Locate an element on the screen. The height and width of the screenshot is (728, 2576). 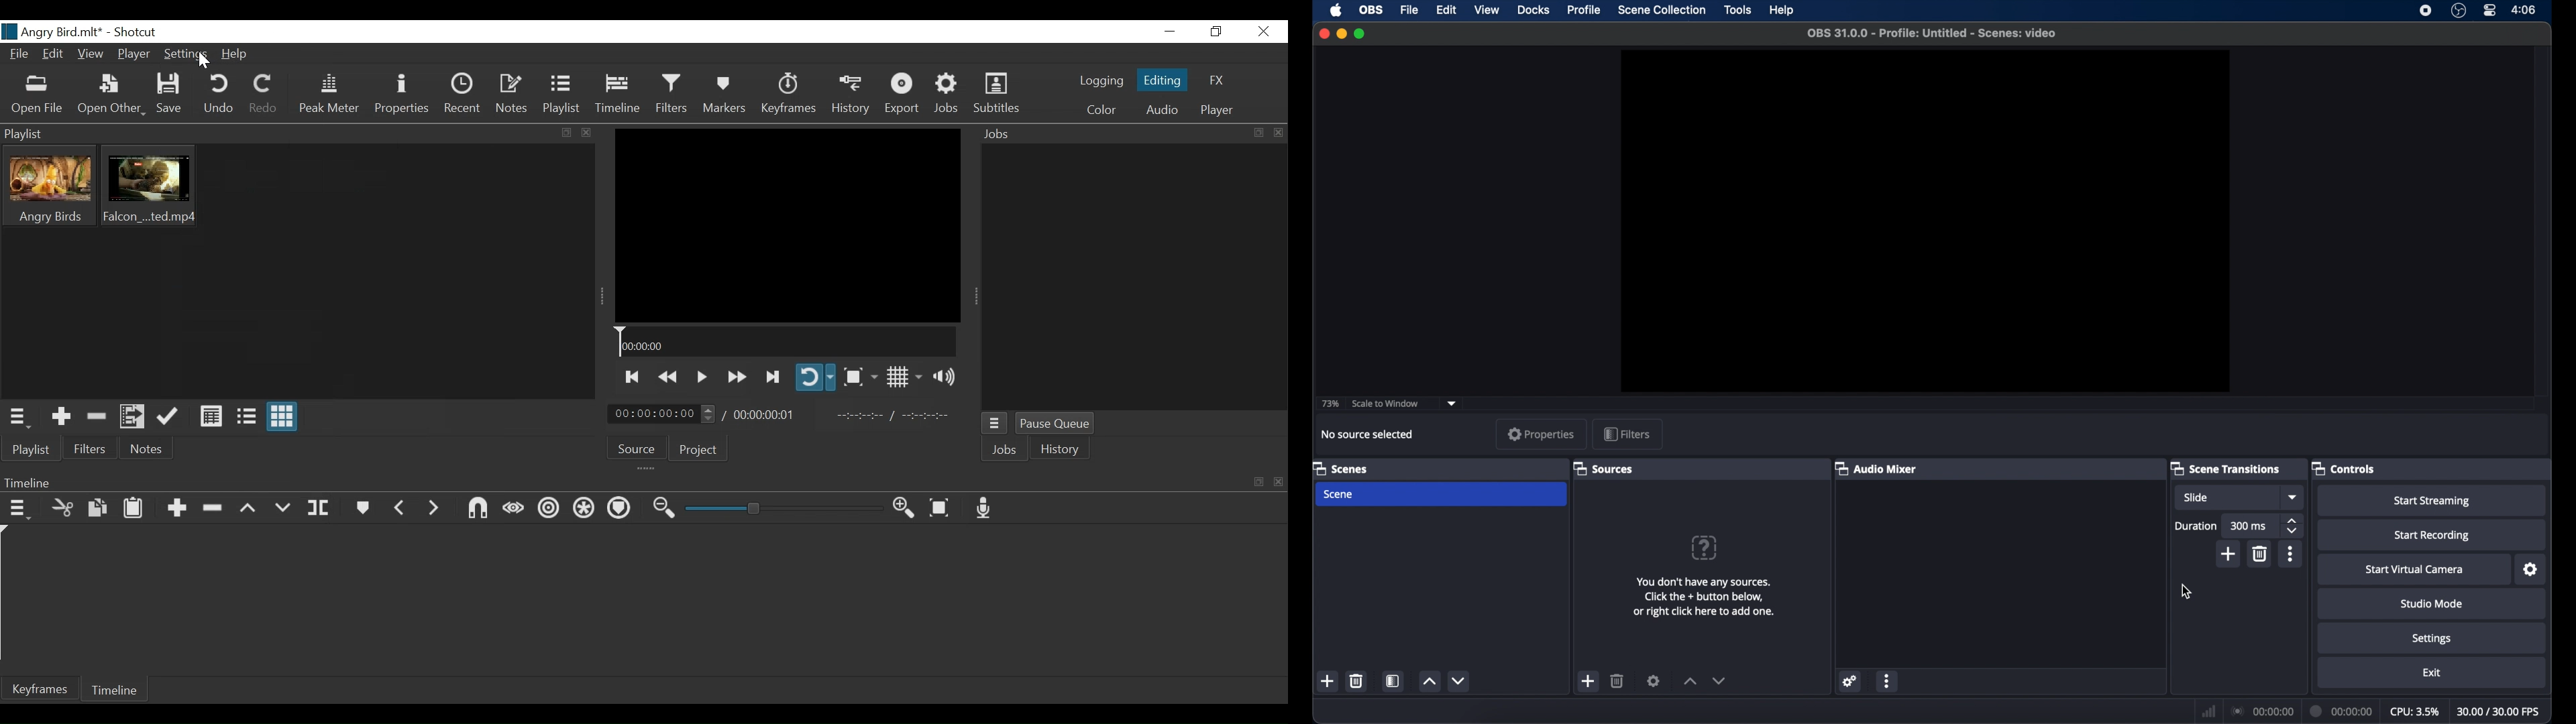
view is located at coordinates (1487, 11).